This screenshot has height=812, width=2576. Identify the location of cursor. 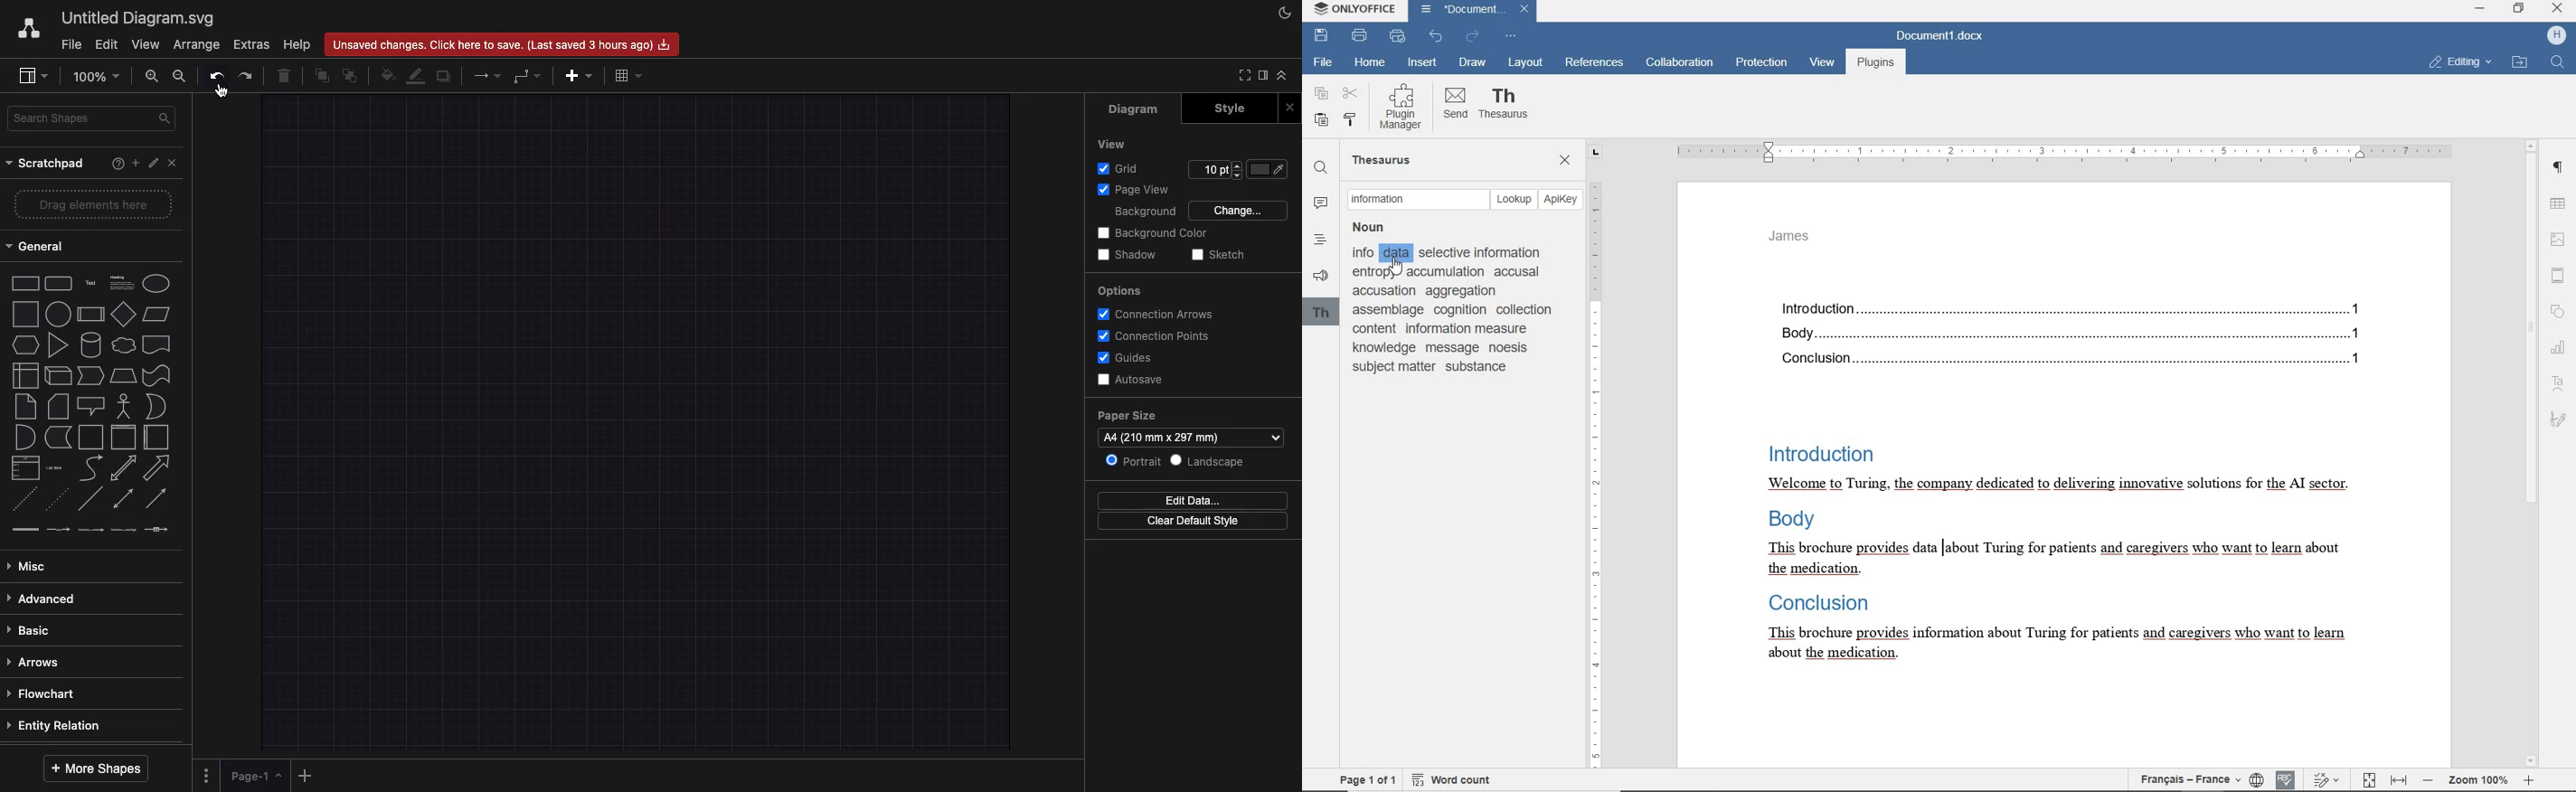
(1396, 268).